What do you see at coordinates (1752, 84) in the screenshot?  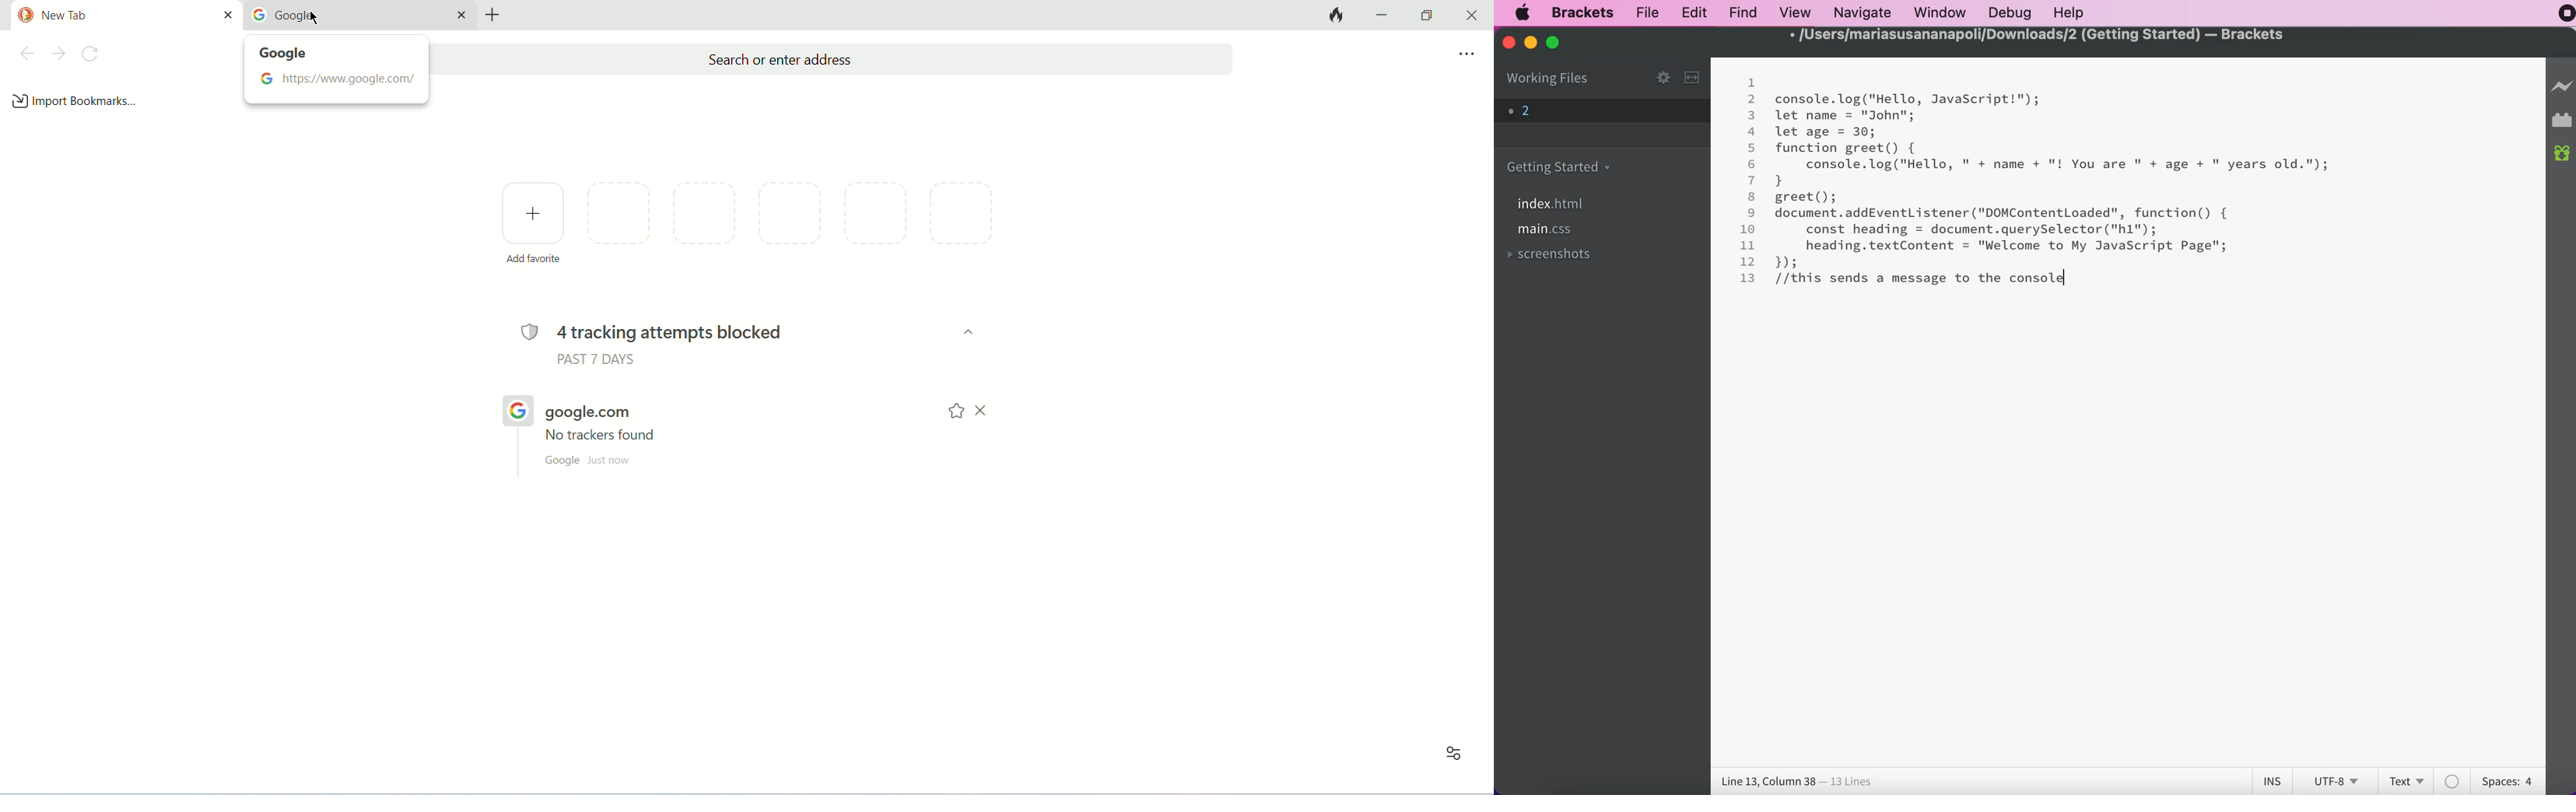 I see `1` at bounding box center [1752, 84].